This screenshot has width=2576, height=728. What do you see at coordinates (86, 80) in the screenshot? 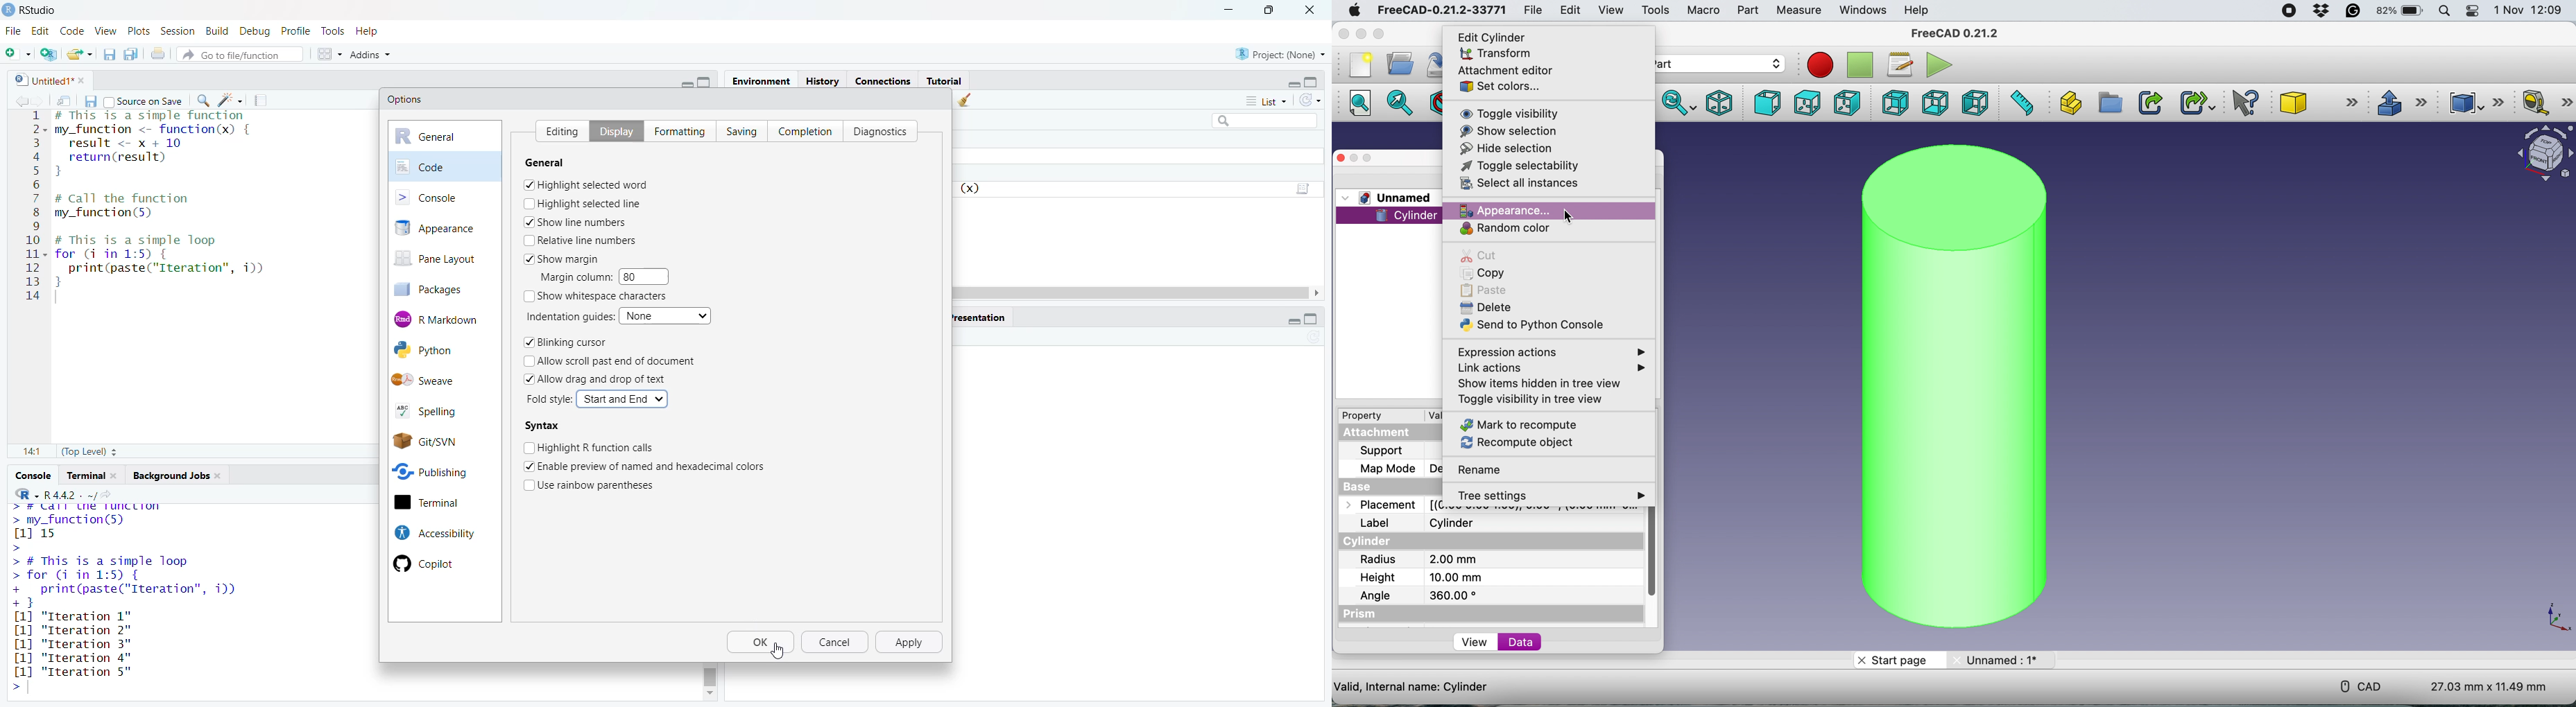
I see `close` at bounding box center [86, 80].